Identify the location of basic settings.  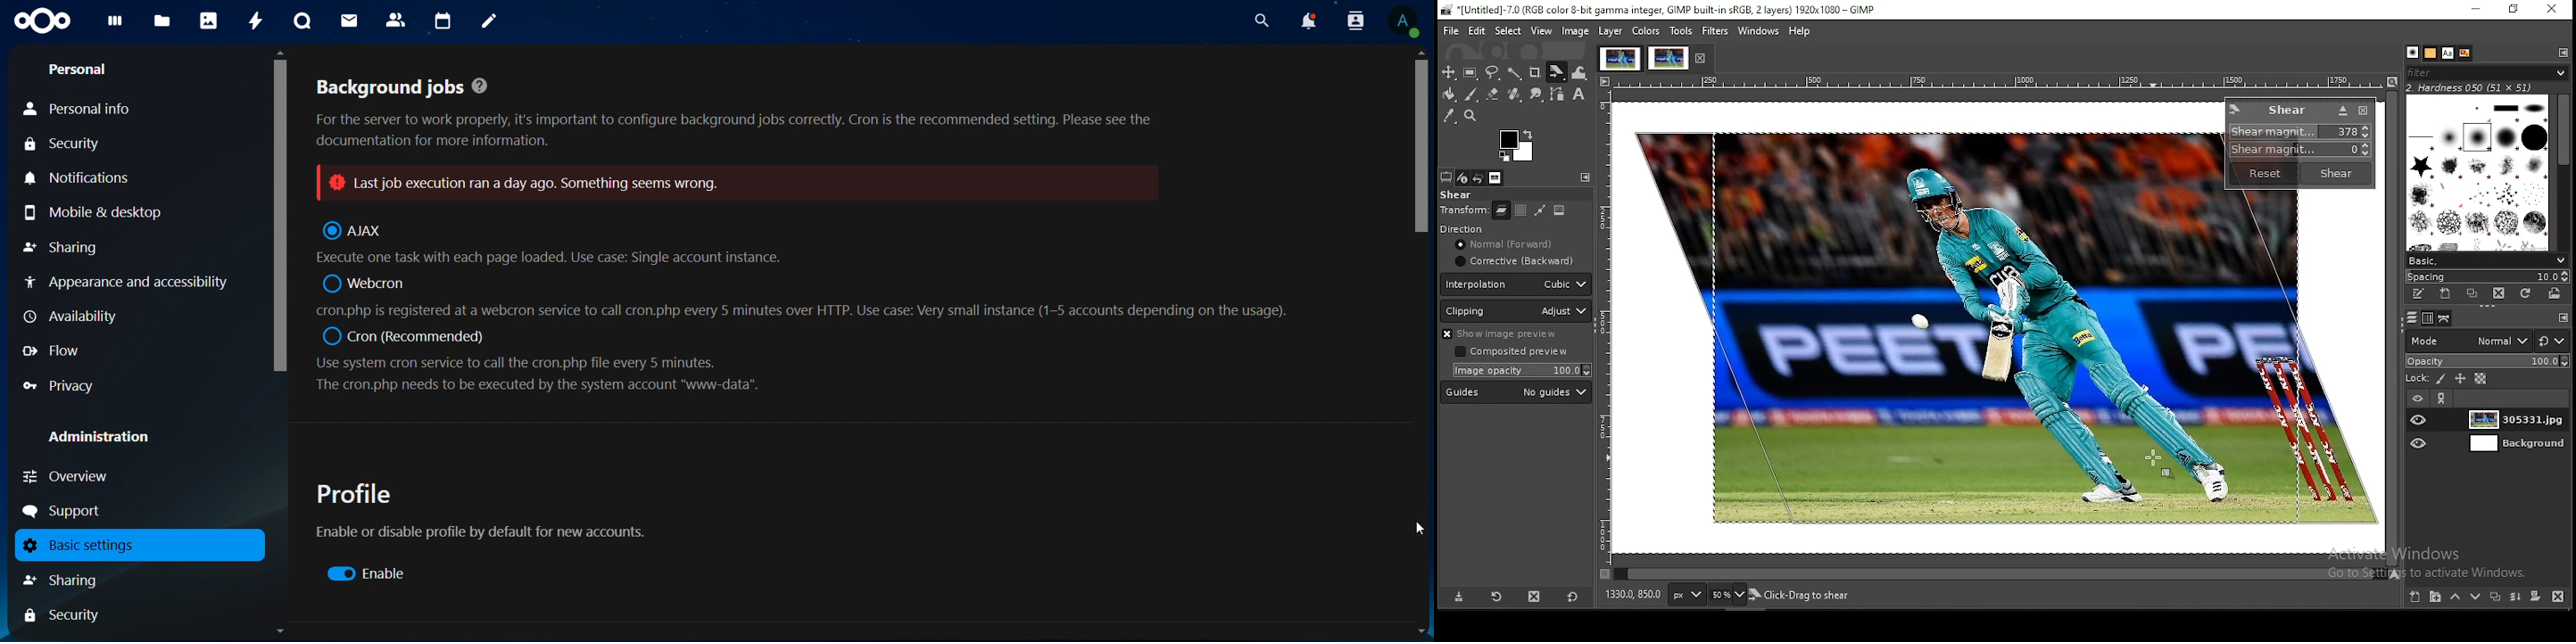
(133, 545).